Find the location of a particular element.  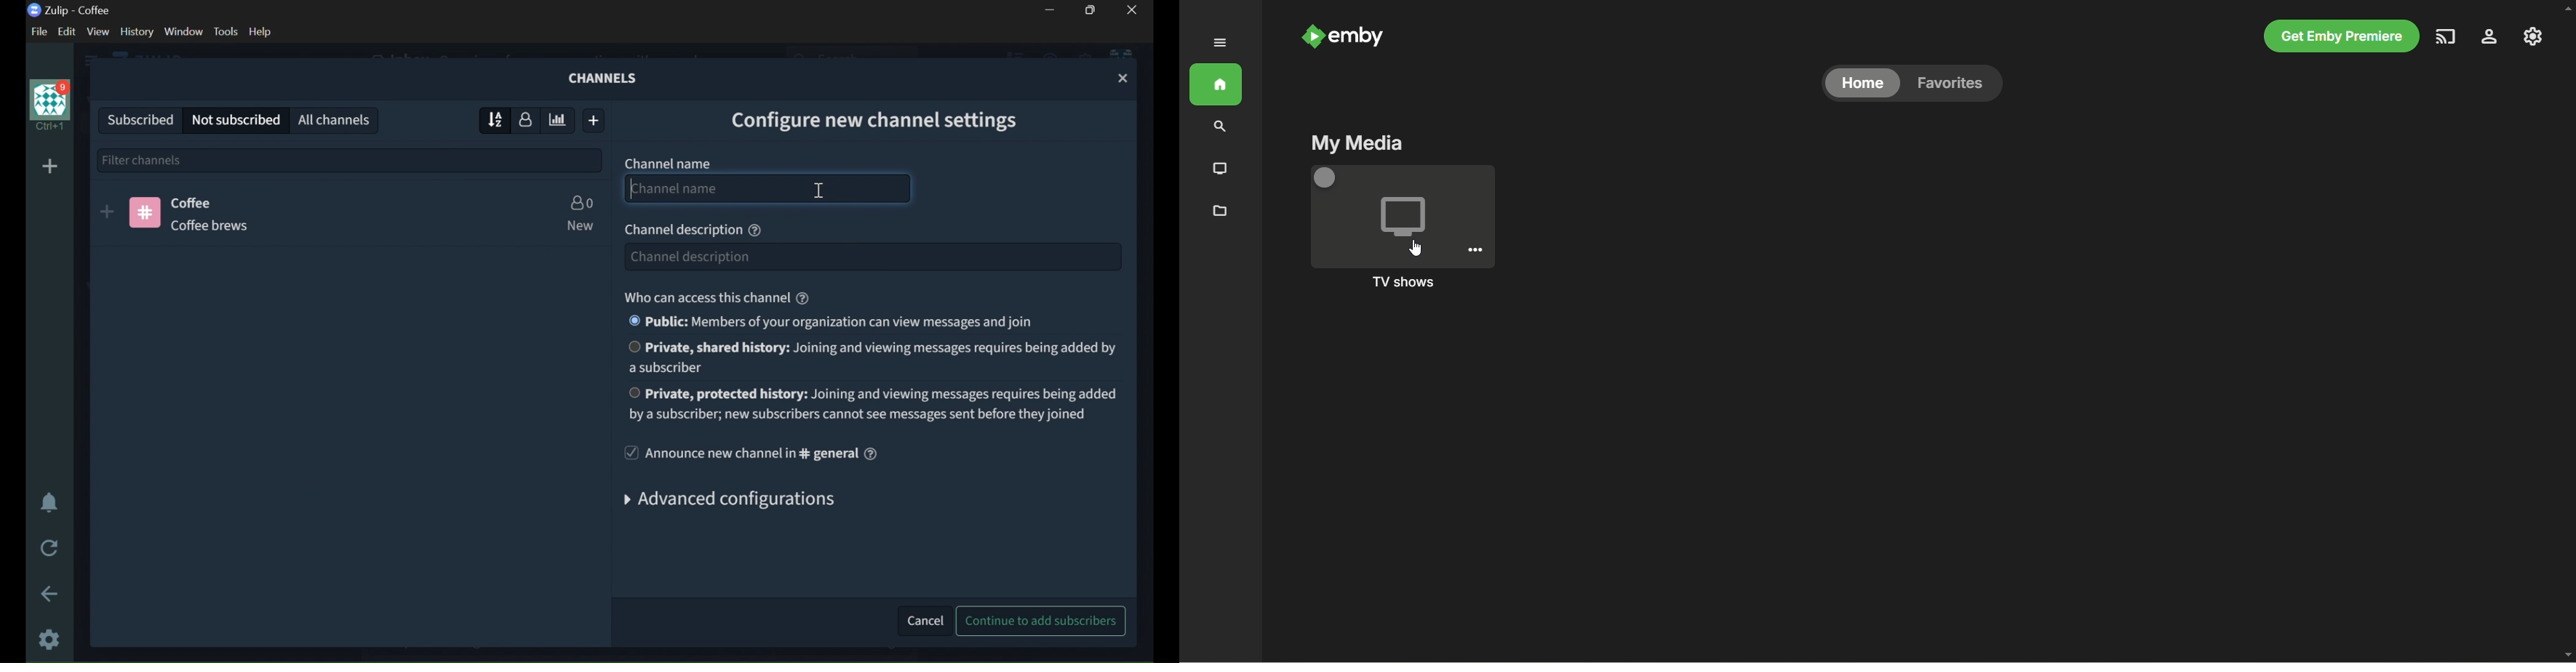

TV shows is located at coordinates (1403, 282).